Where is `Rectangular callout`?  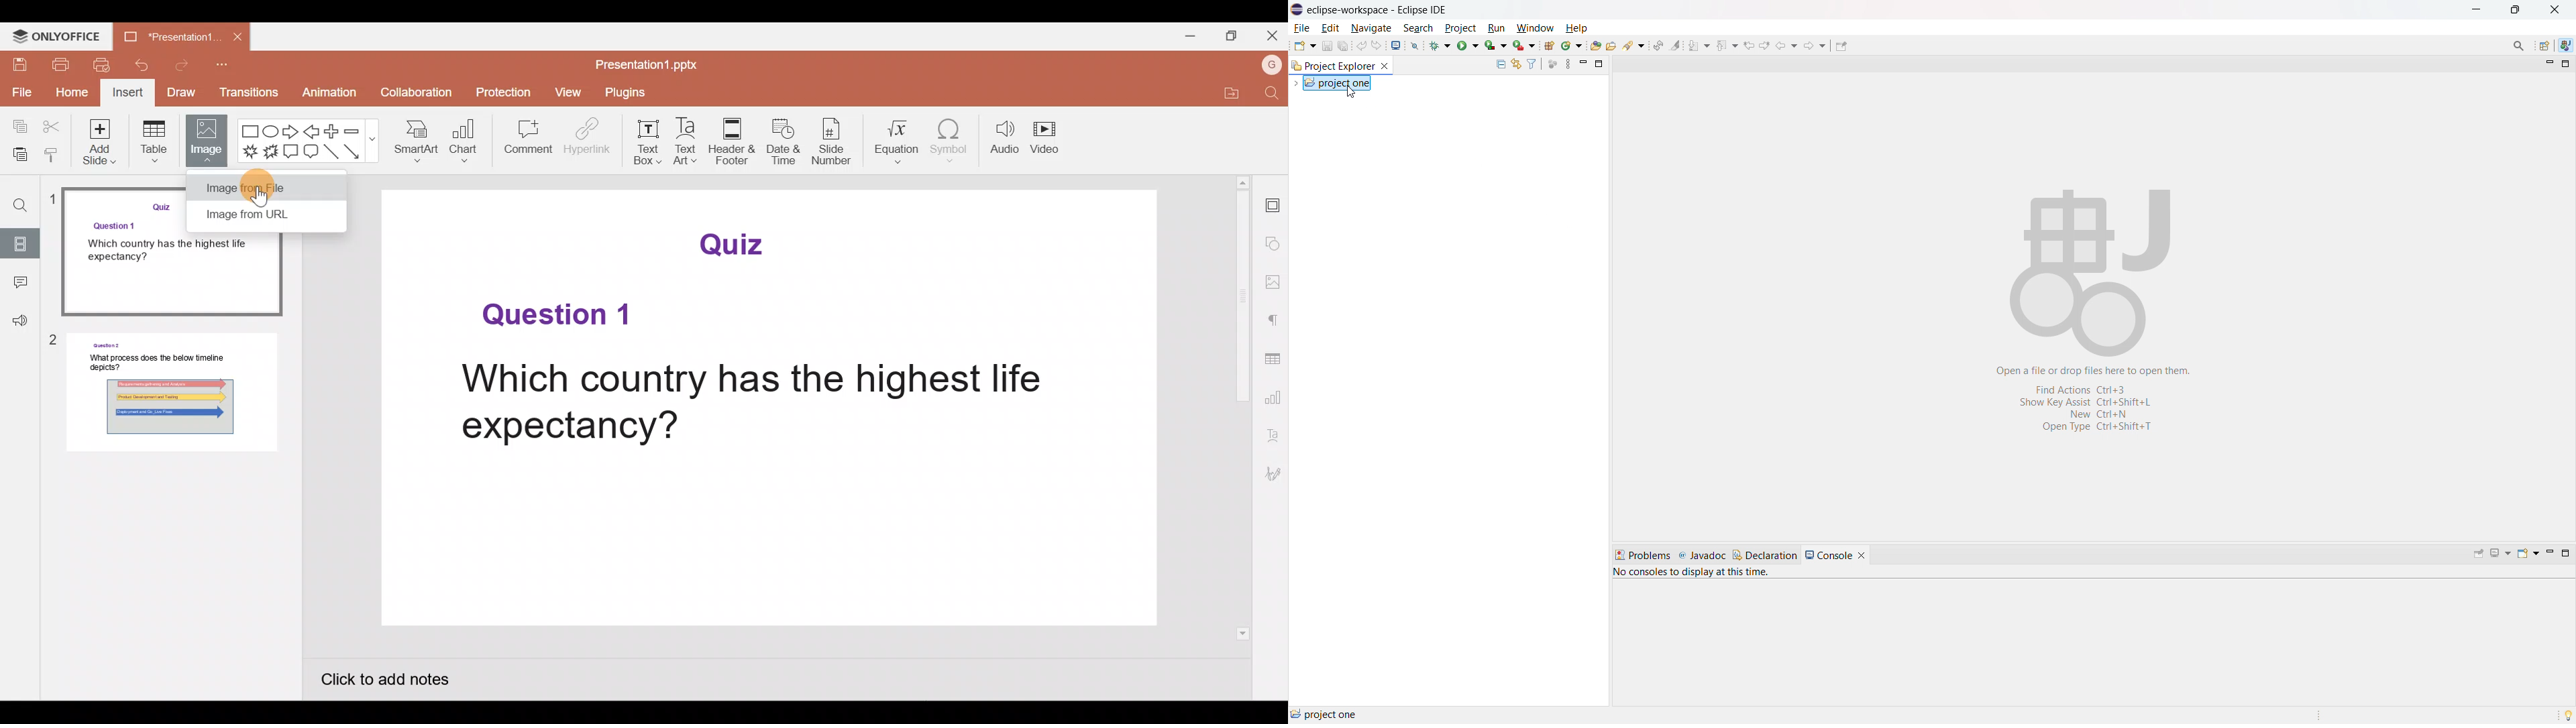 Rectangular callout is located at coordinates (291, 154).